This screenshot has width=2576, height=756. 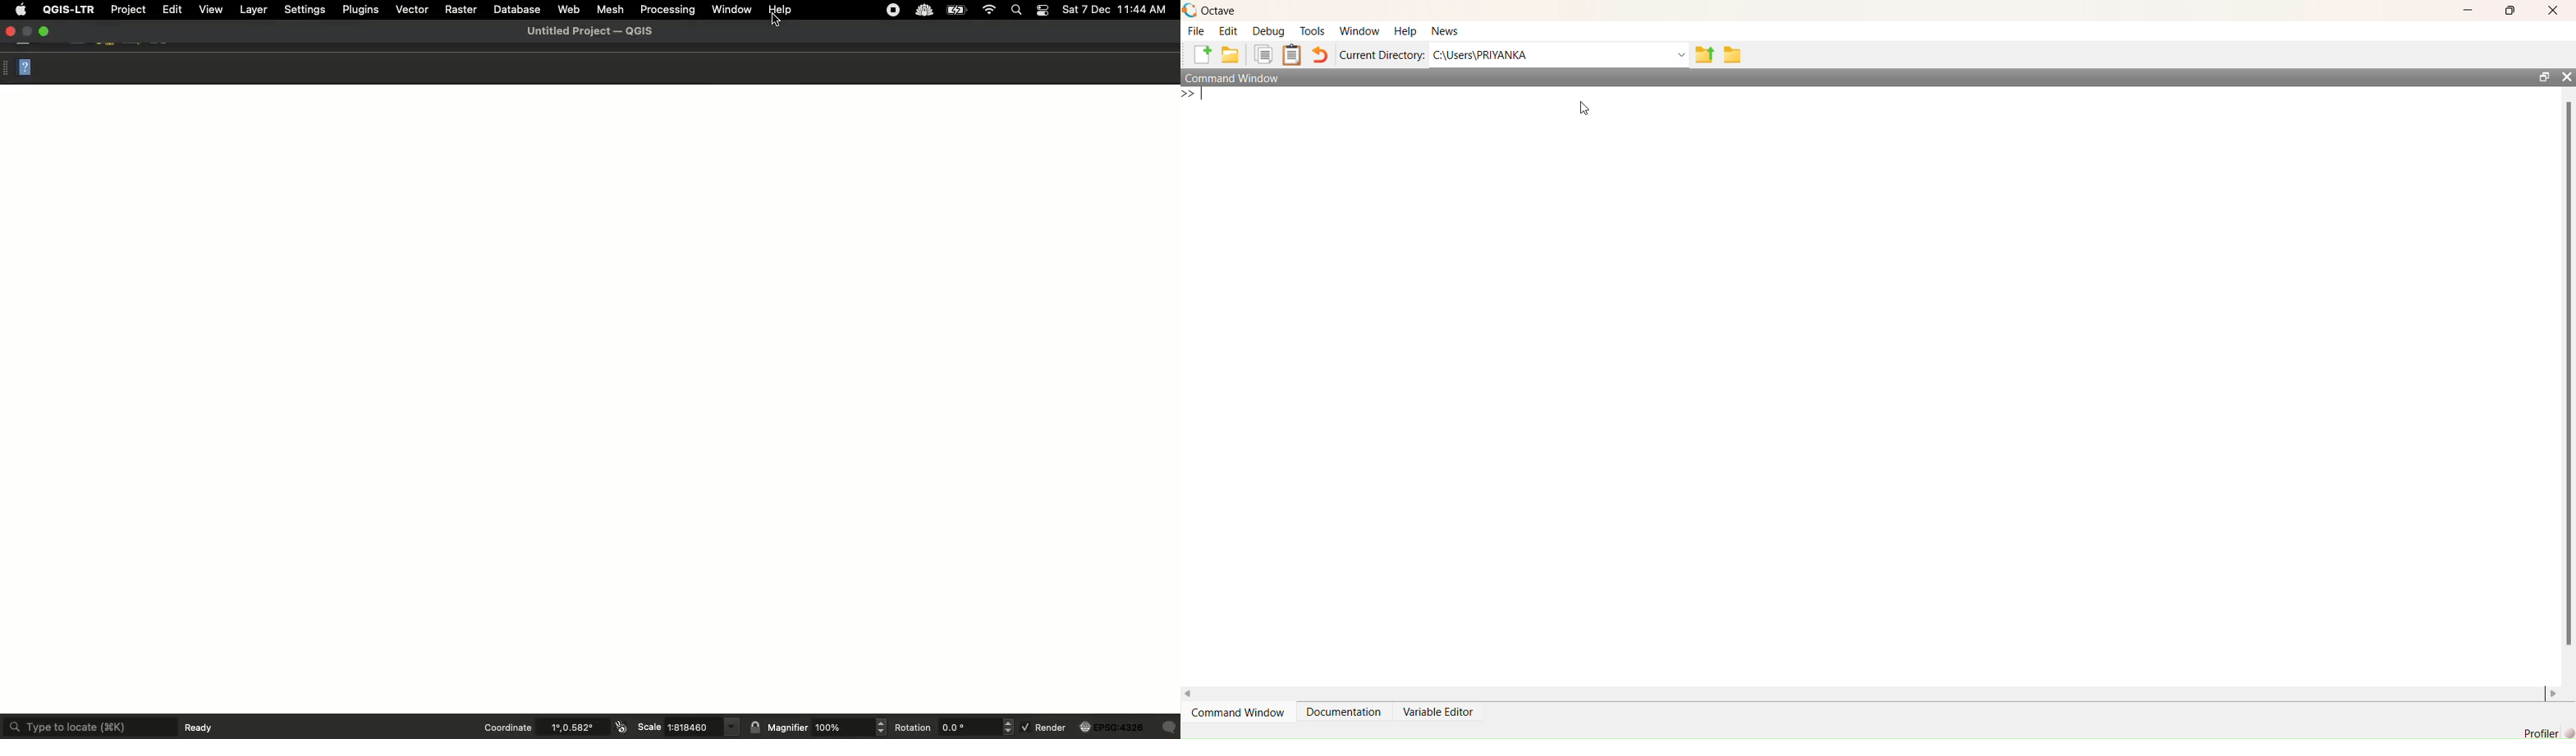 I want to click on Clipboard , so click(x=1292, y=55).